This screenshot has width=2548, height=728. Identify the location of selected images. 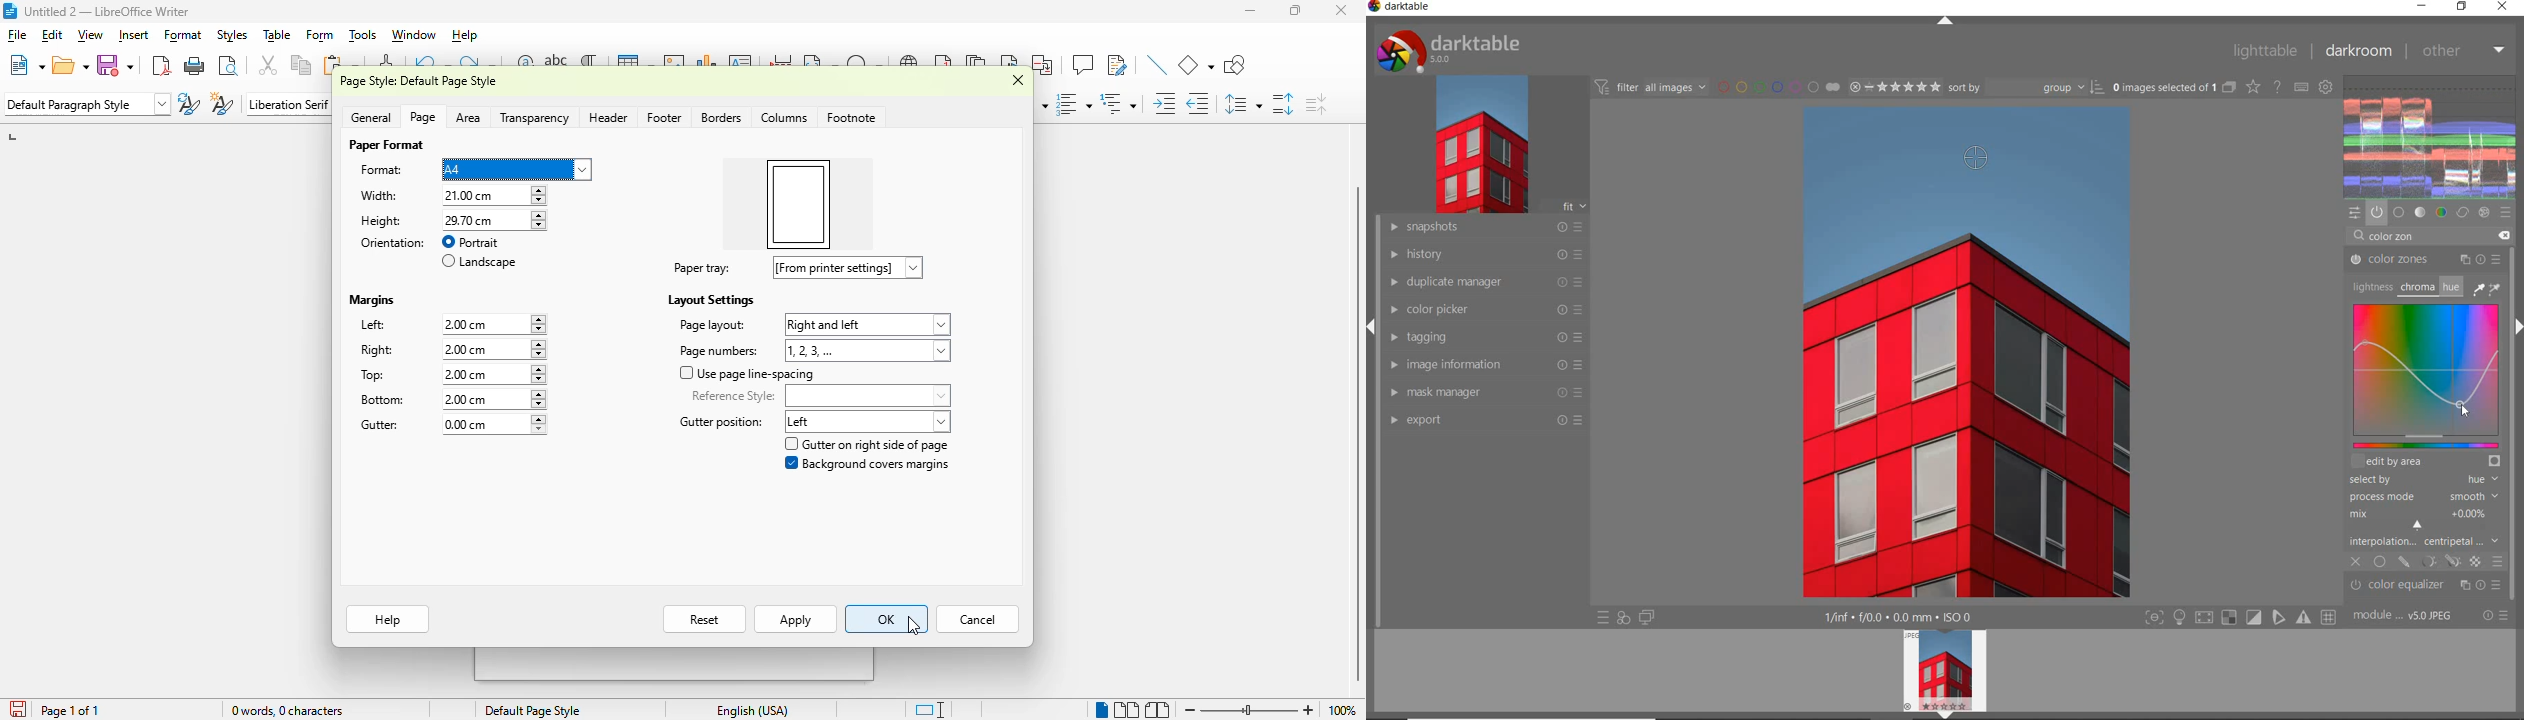
(2174, 88).